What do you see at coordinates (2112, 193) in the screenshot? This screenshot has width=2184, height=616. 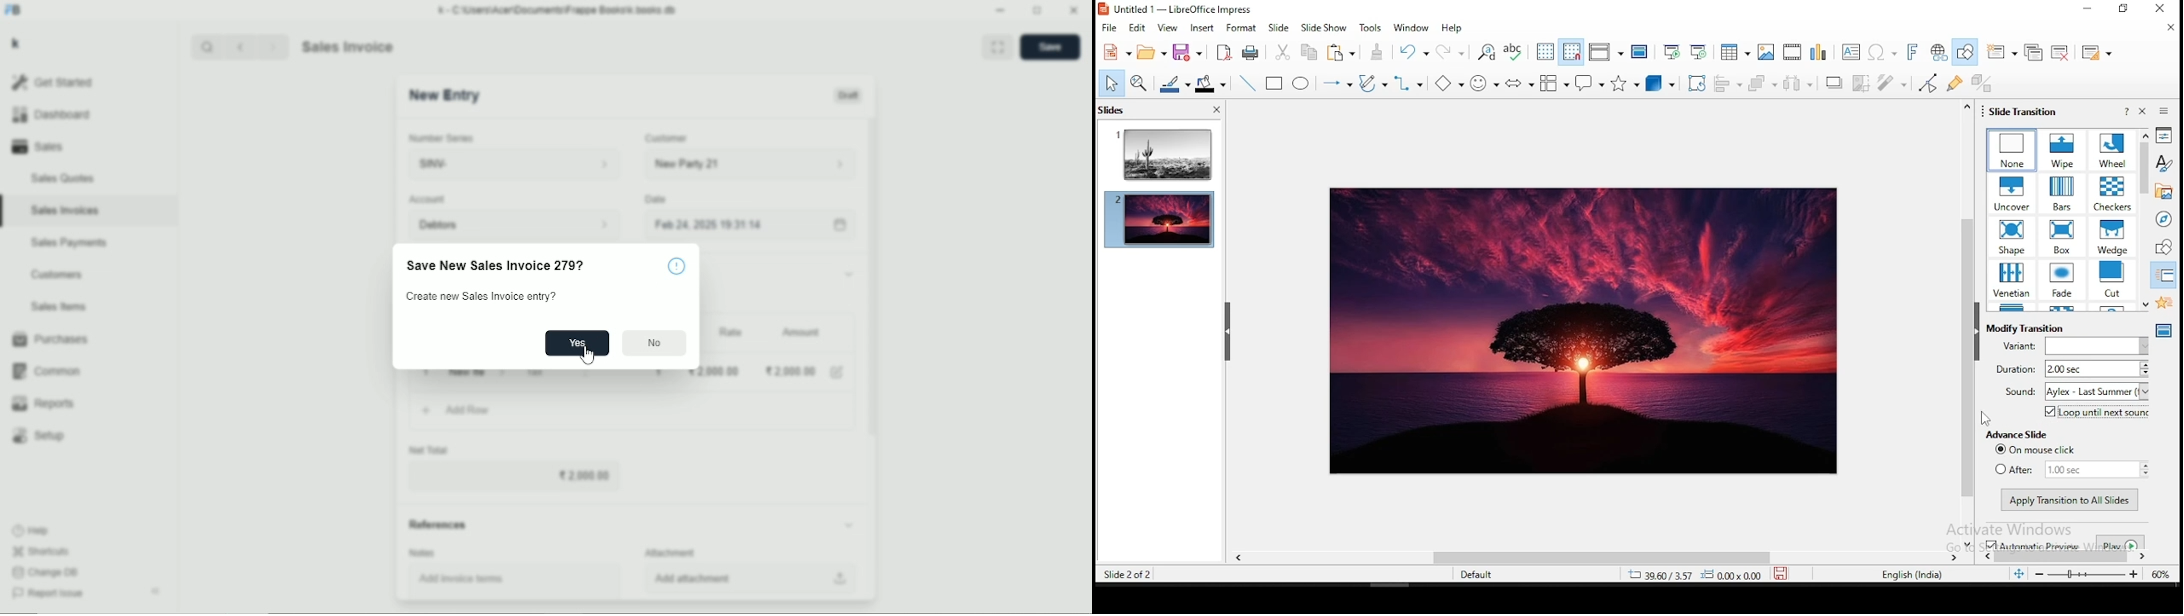 I see `transition effects` at bounding box center [2112, 193].